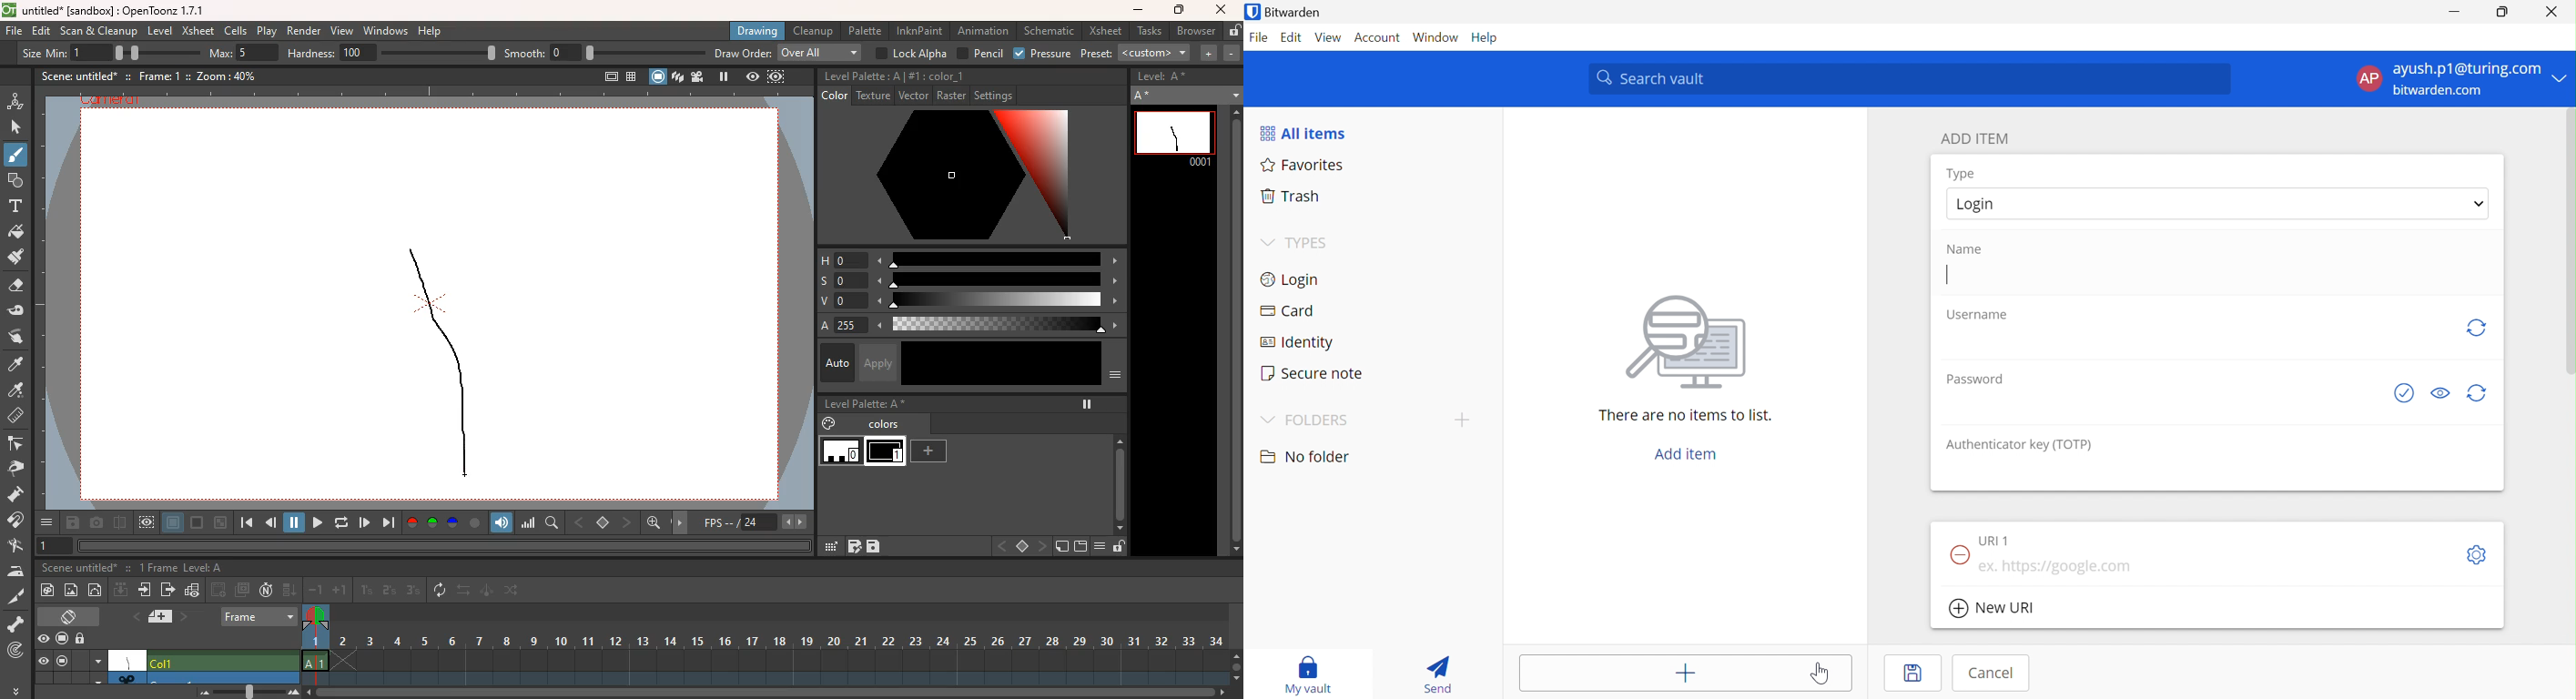 The height and width of the screenshot is (700, 2576). Describe the element at coordinates (887, 452) in the screenshot. I see `level` at that location.